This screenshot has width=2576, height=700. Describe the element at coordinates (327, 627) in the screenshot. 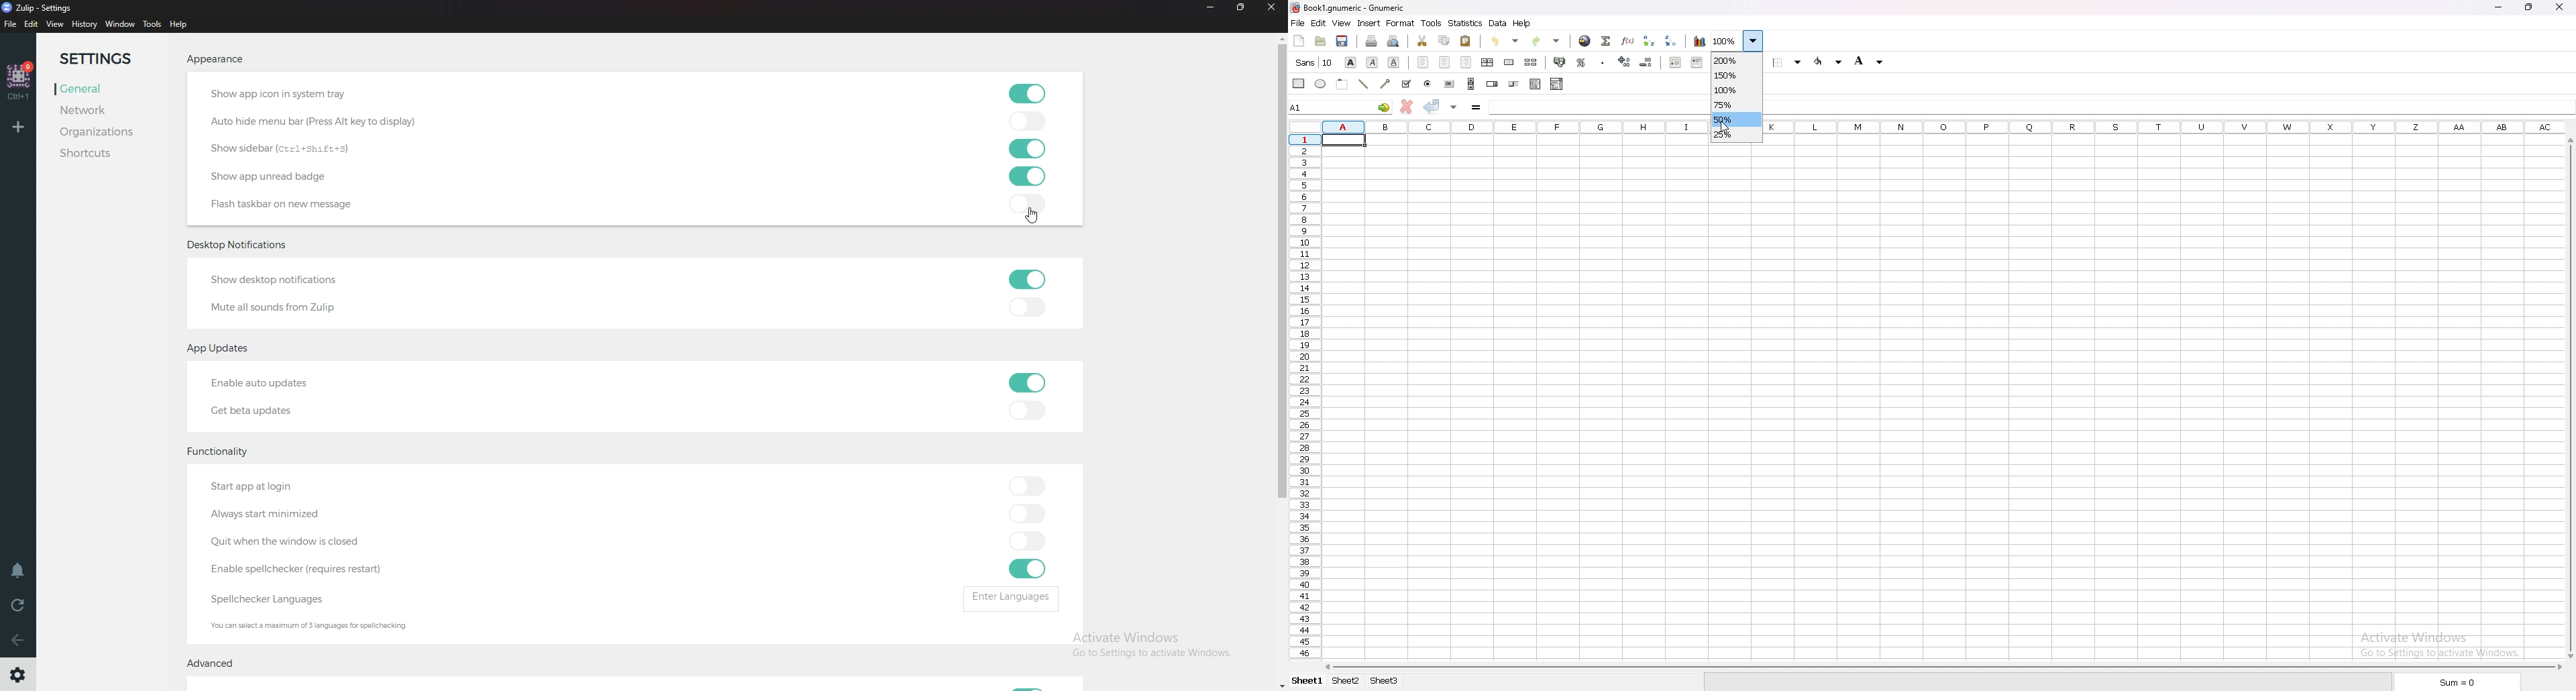

I see `info` at that location.